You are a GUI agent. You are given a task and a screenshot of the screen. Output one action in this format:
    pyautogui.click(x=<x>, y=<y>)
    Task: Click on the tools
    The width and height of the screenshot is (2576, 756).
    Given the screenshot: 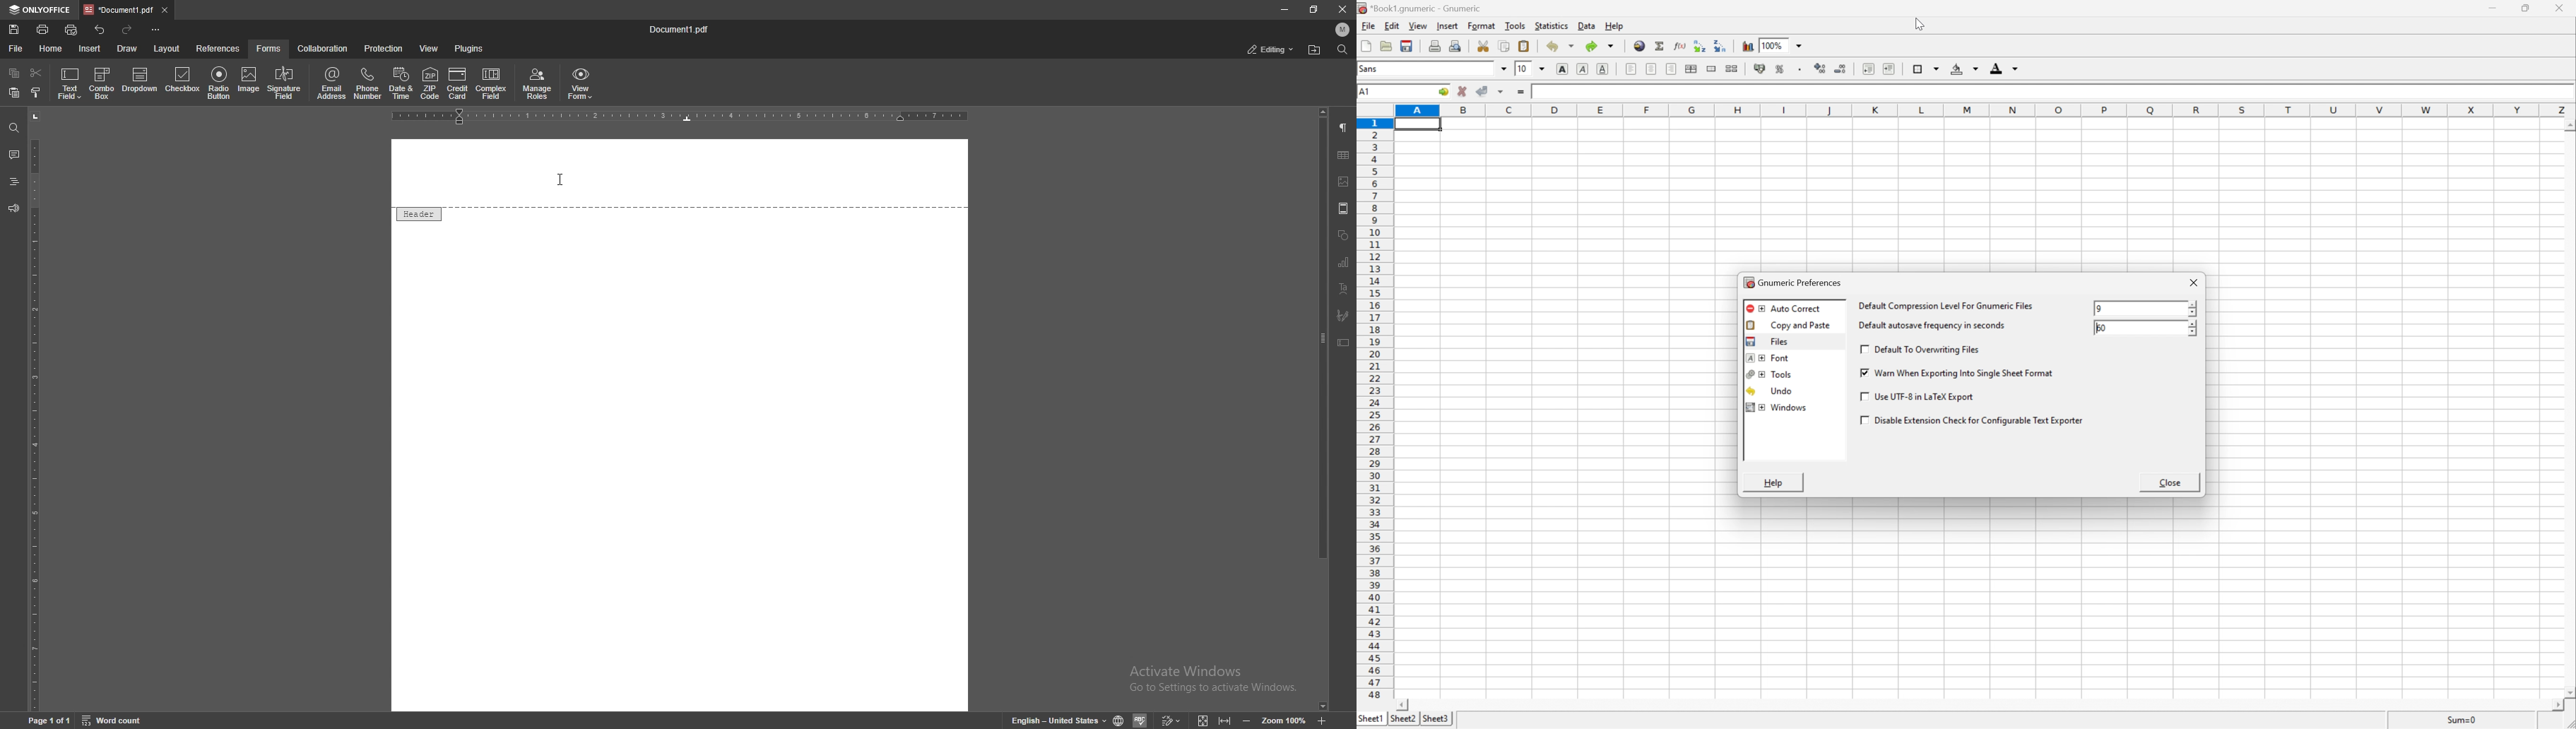 What is the action you would take?
    pyautogui.click(x=1770, y=376)
    